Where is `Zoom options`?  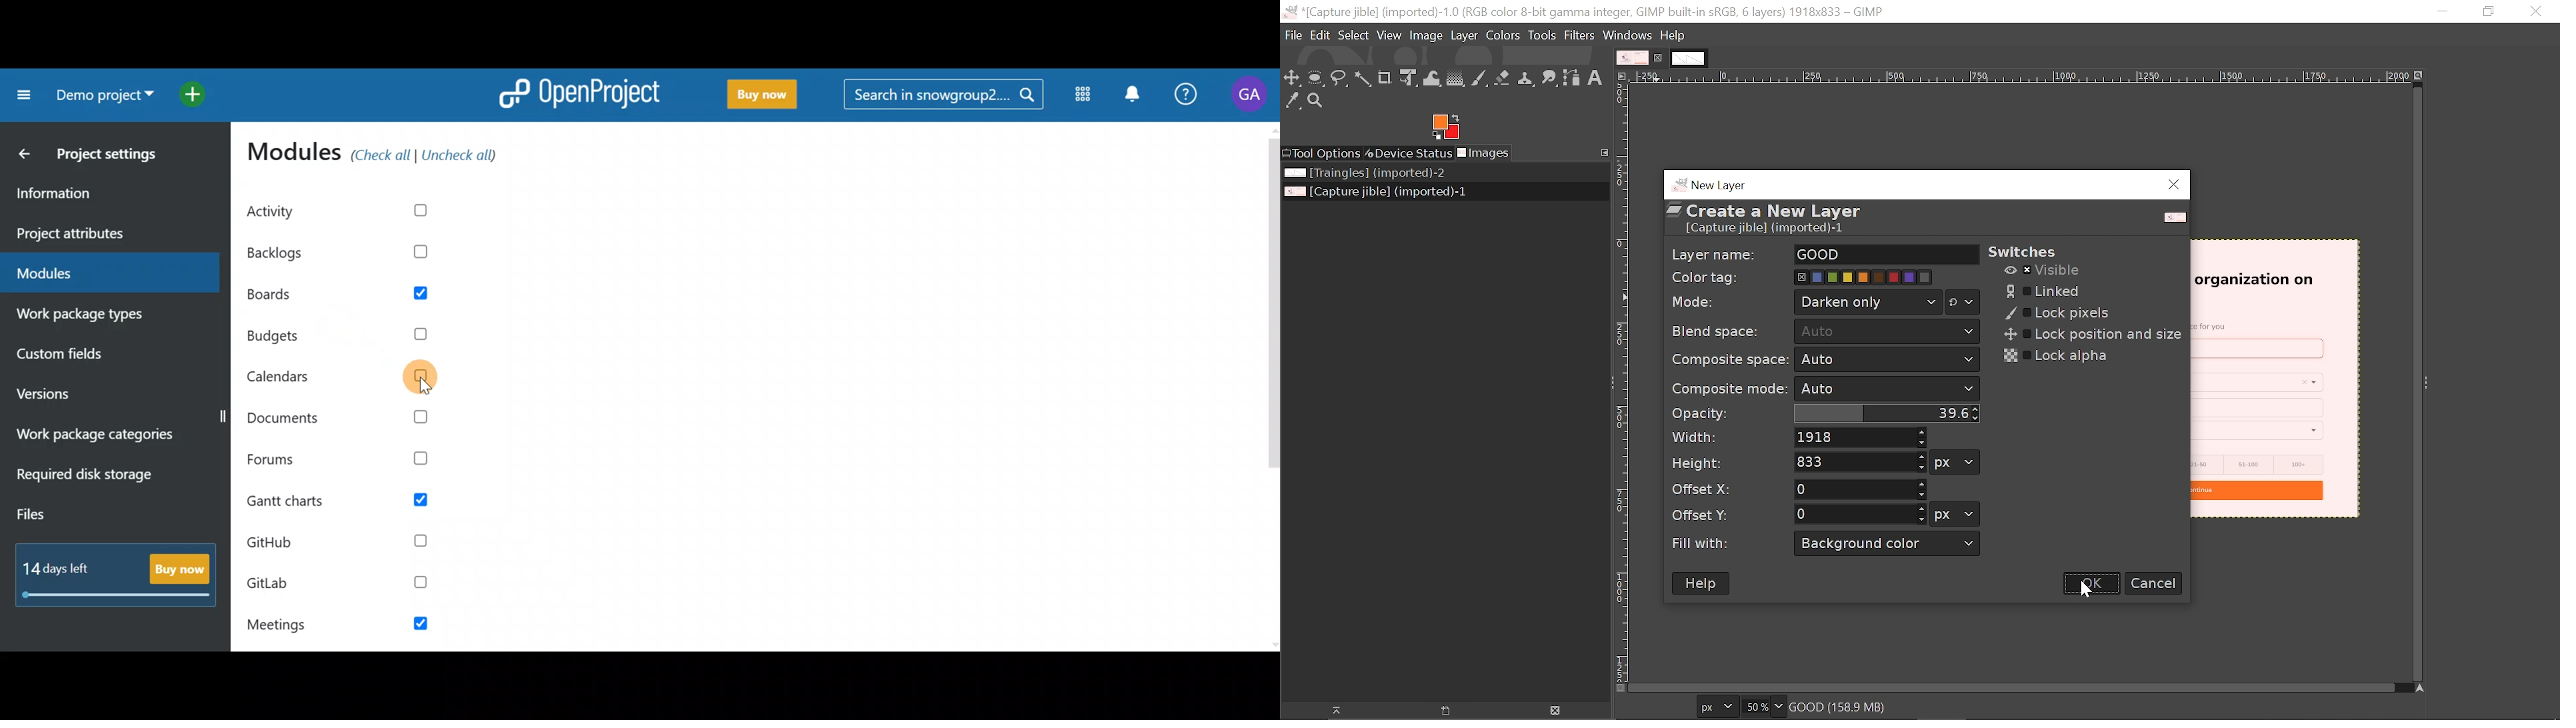
Zoom options is located at coordinates (1781, 706).